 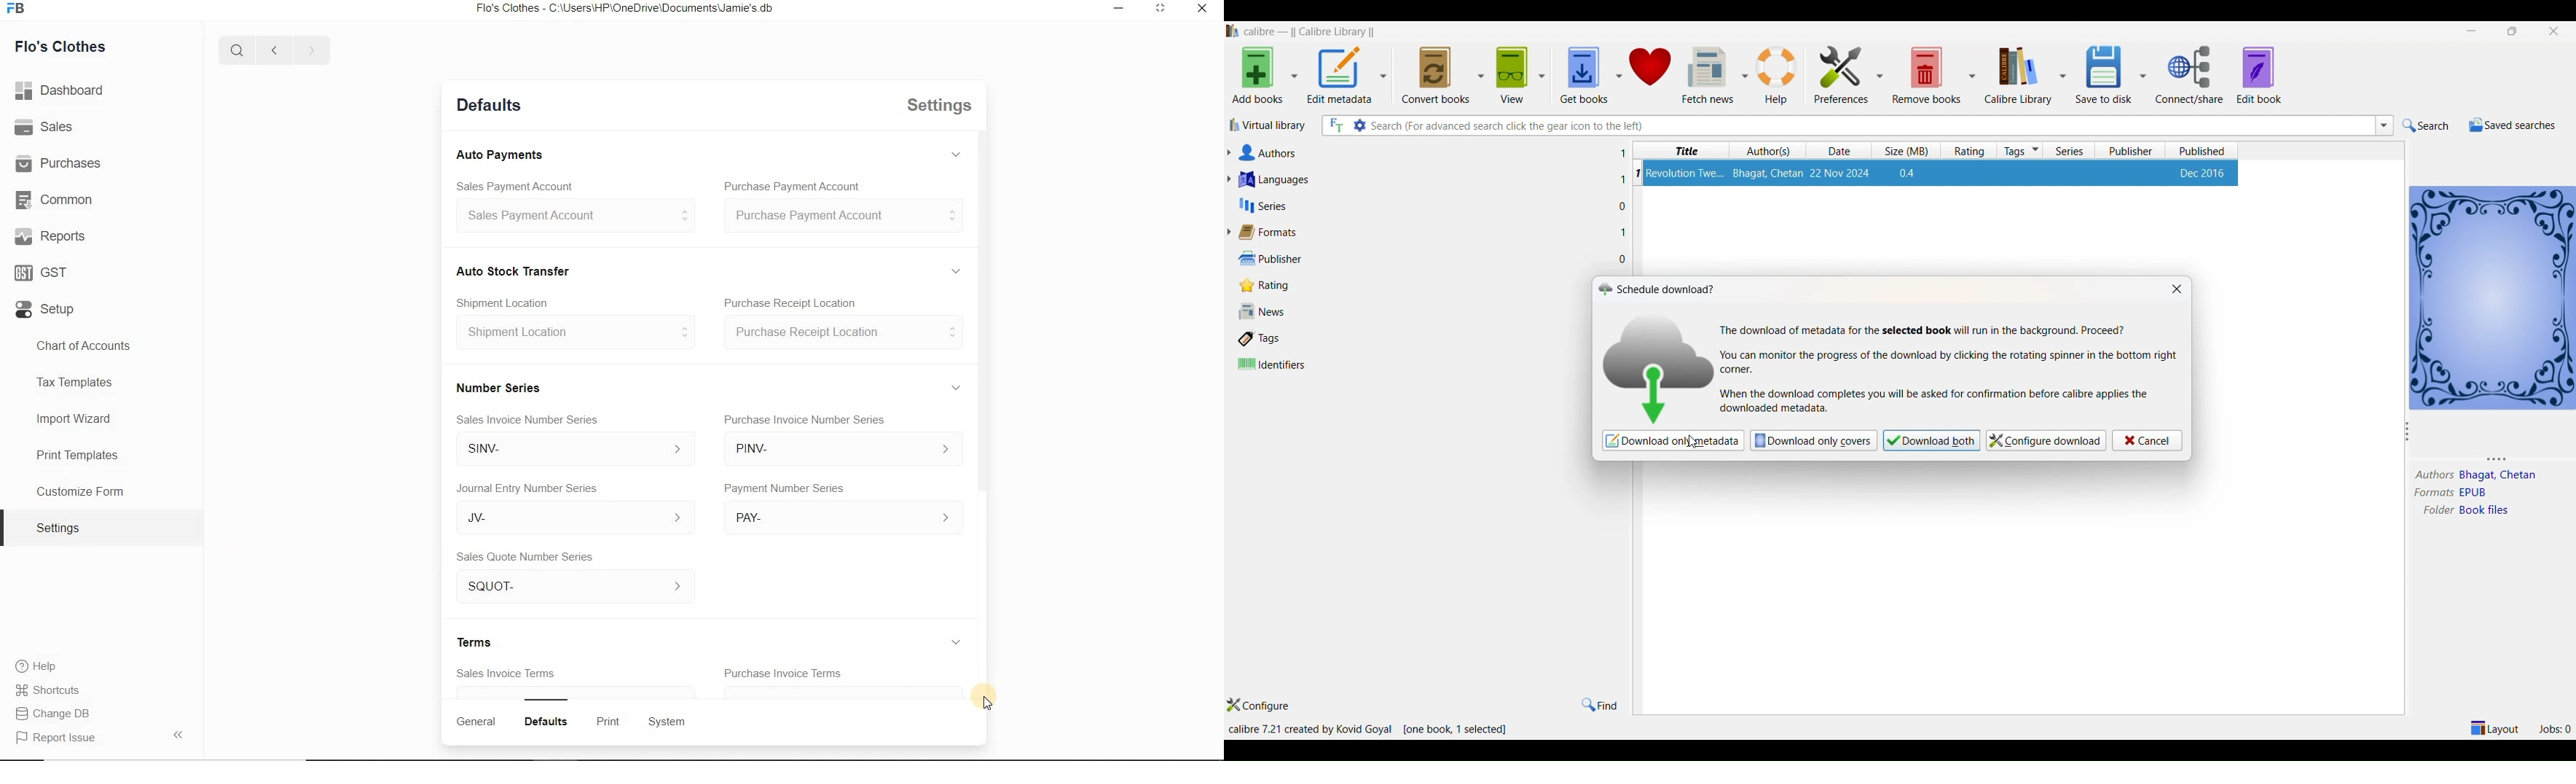 What do you see at coordinates (2430, 493) in the screenshot?
I see `formats` at bounding box center [2430, 493].